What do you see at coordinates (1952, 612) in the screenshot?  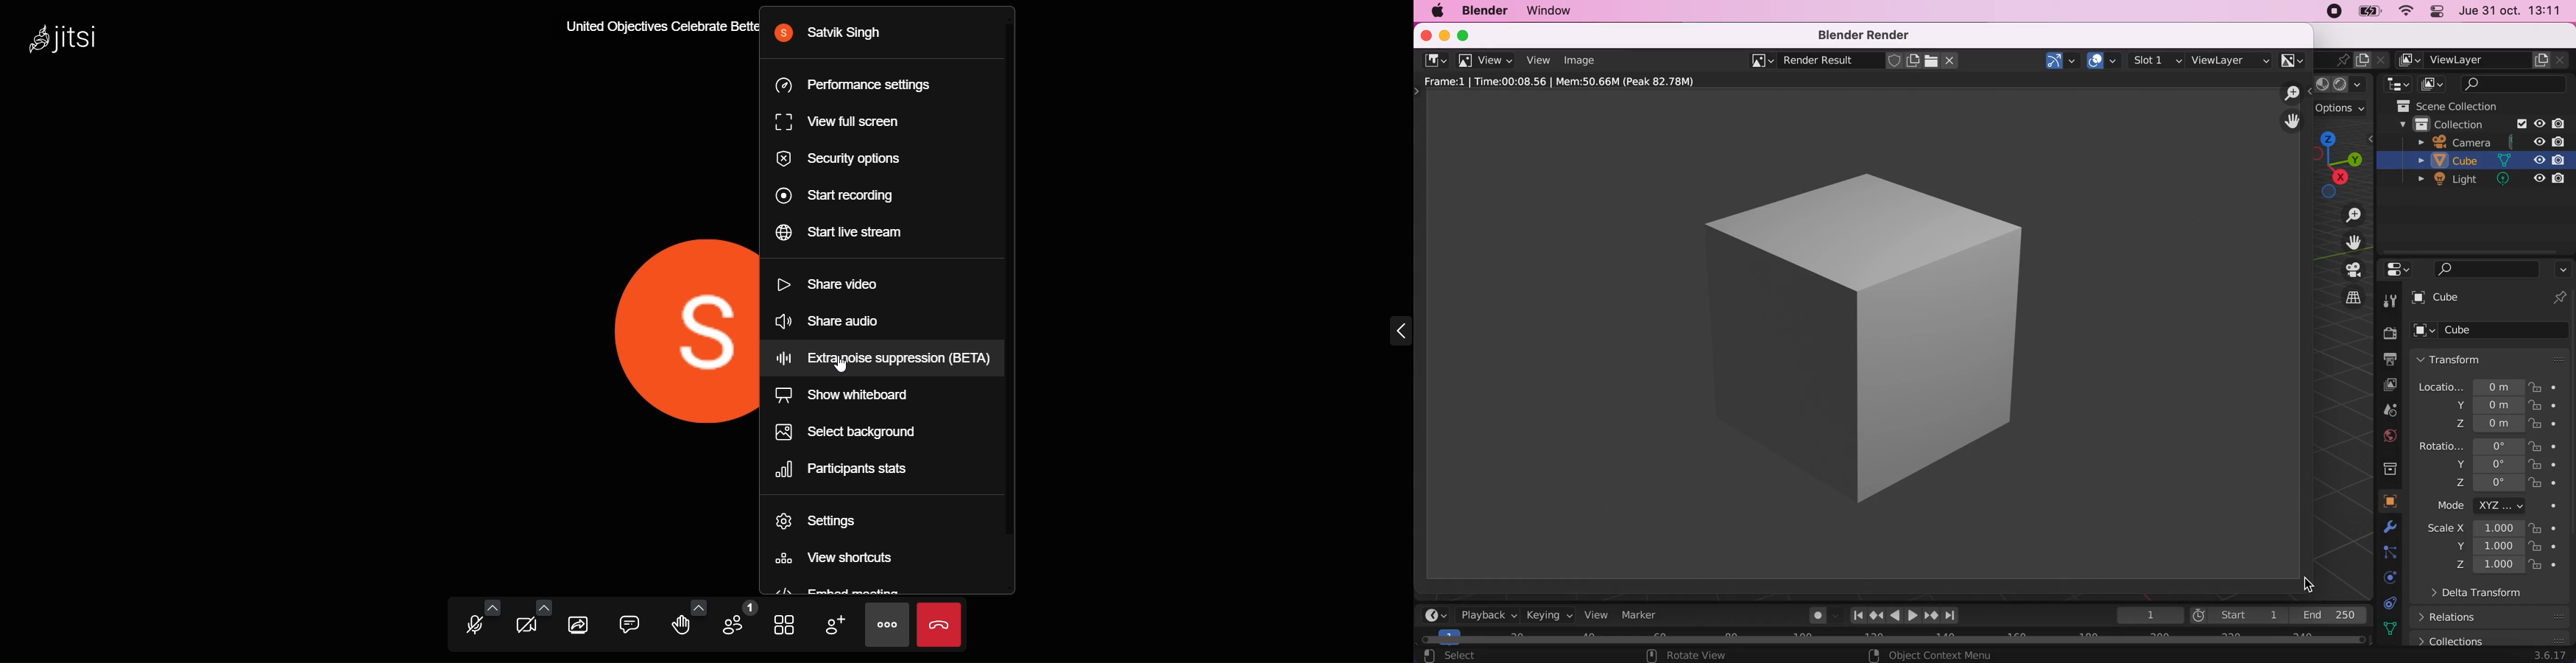 I see `Jump to last` at bounding box center [1952, 612].